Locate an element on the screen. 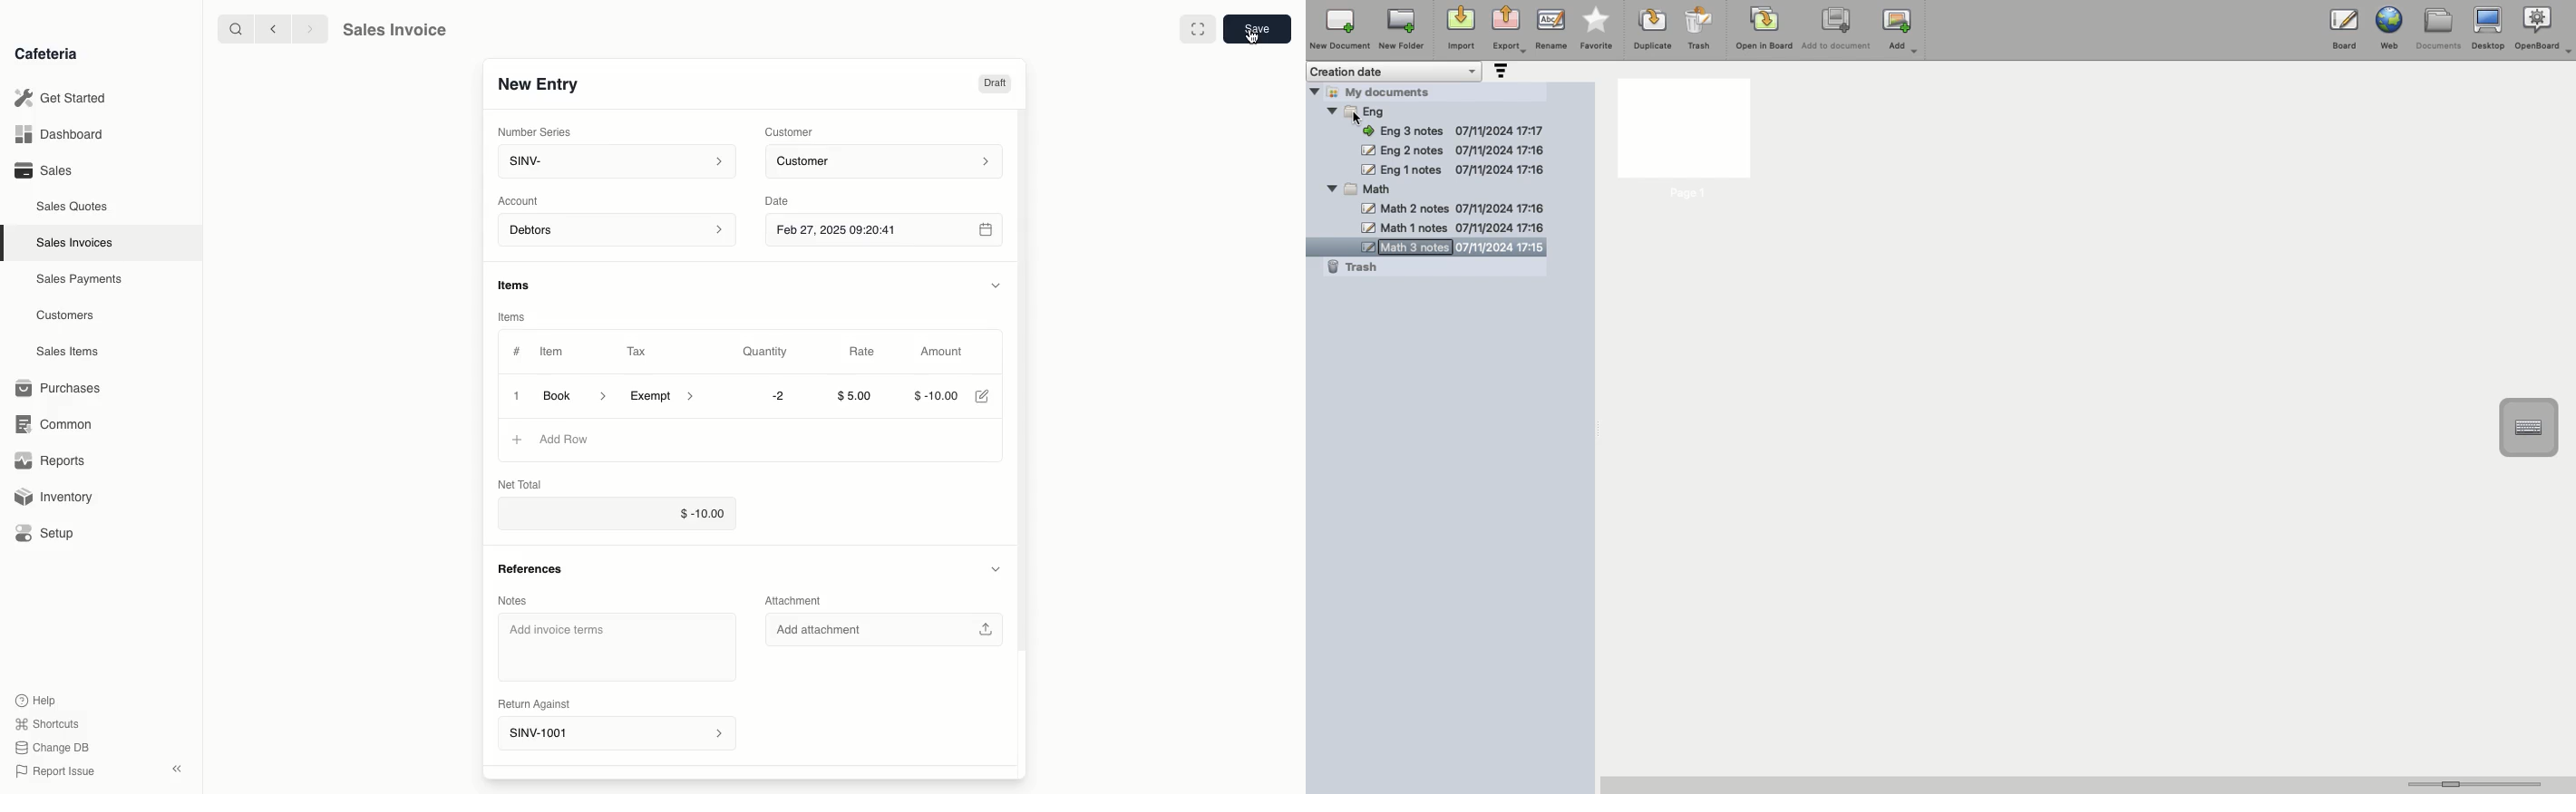 The width and height of the screenshot is (2576, 812). Sales is located at coordinates (46, 170).